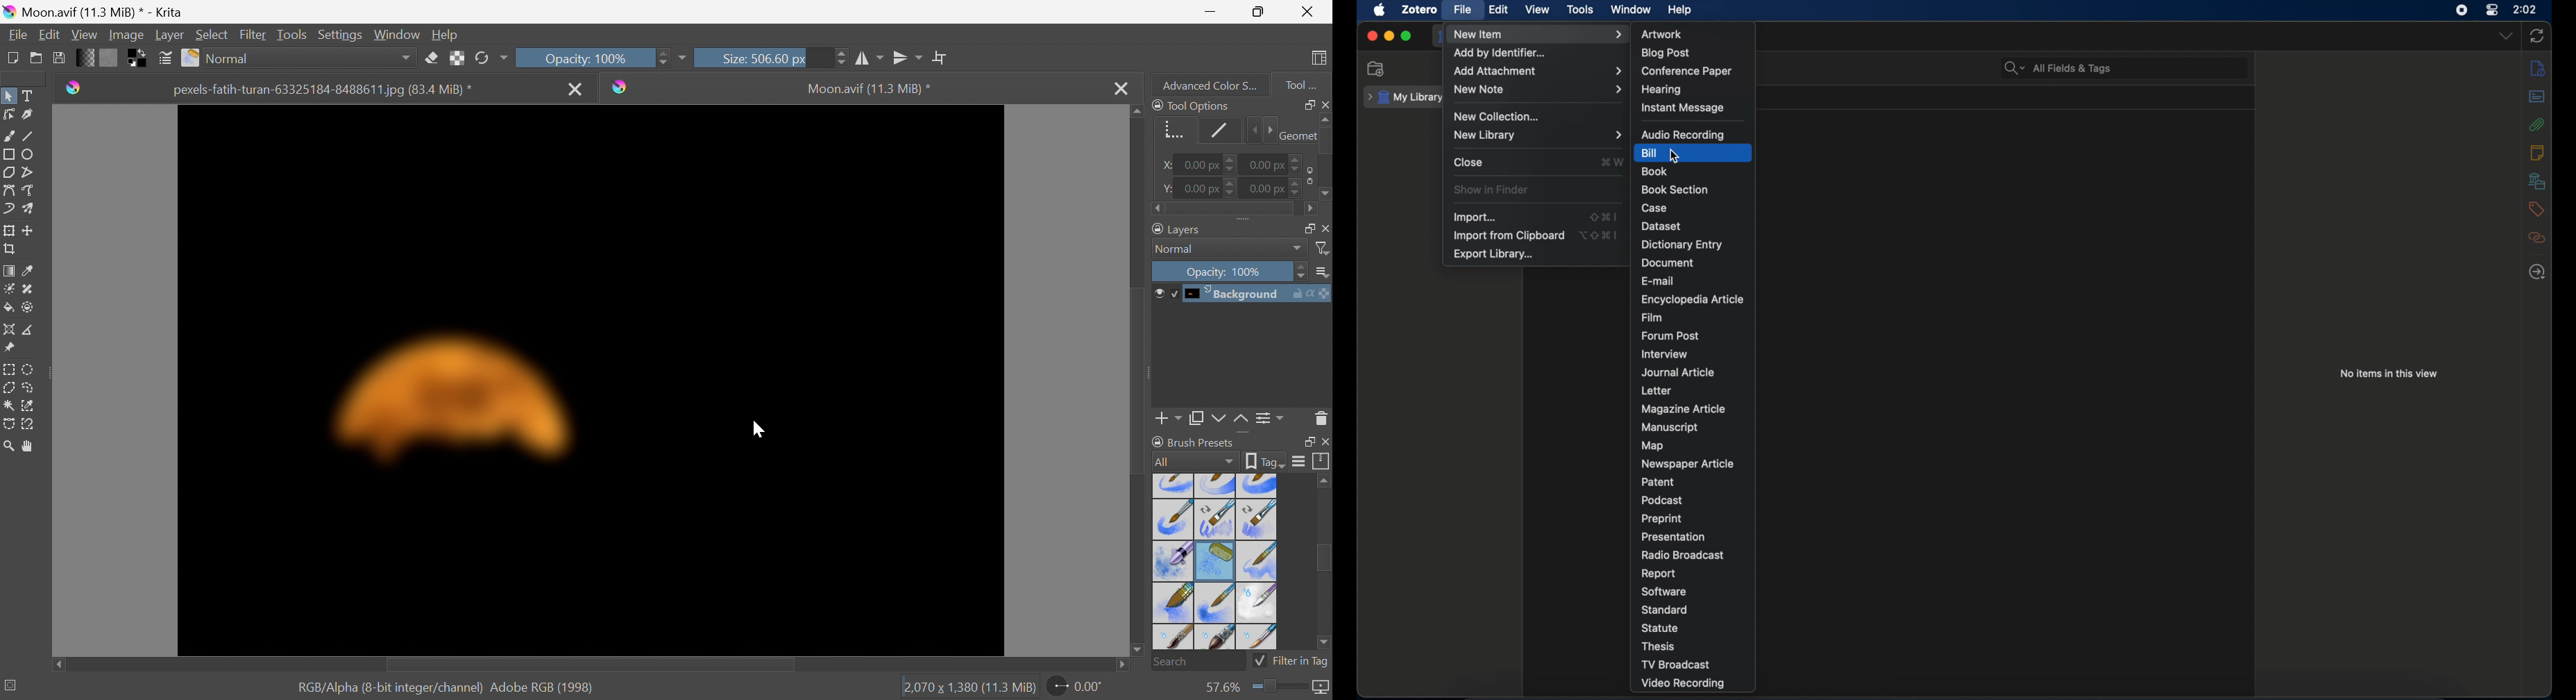 Image resolution: width=2576 pixels, height=700 pixels. What do you see at coordinates (1077, 685) in the screenshot?
I see `0.00°` at bounding box center [1077, 685].